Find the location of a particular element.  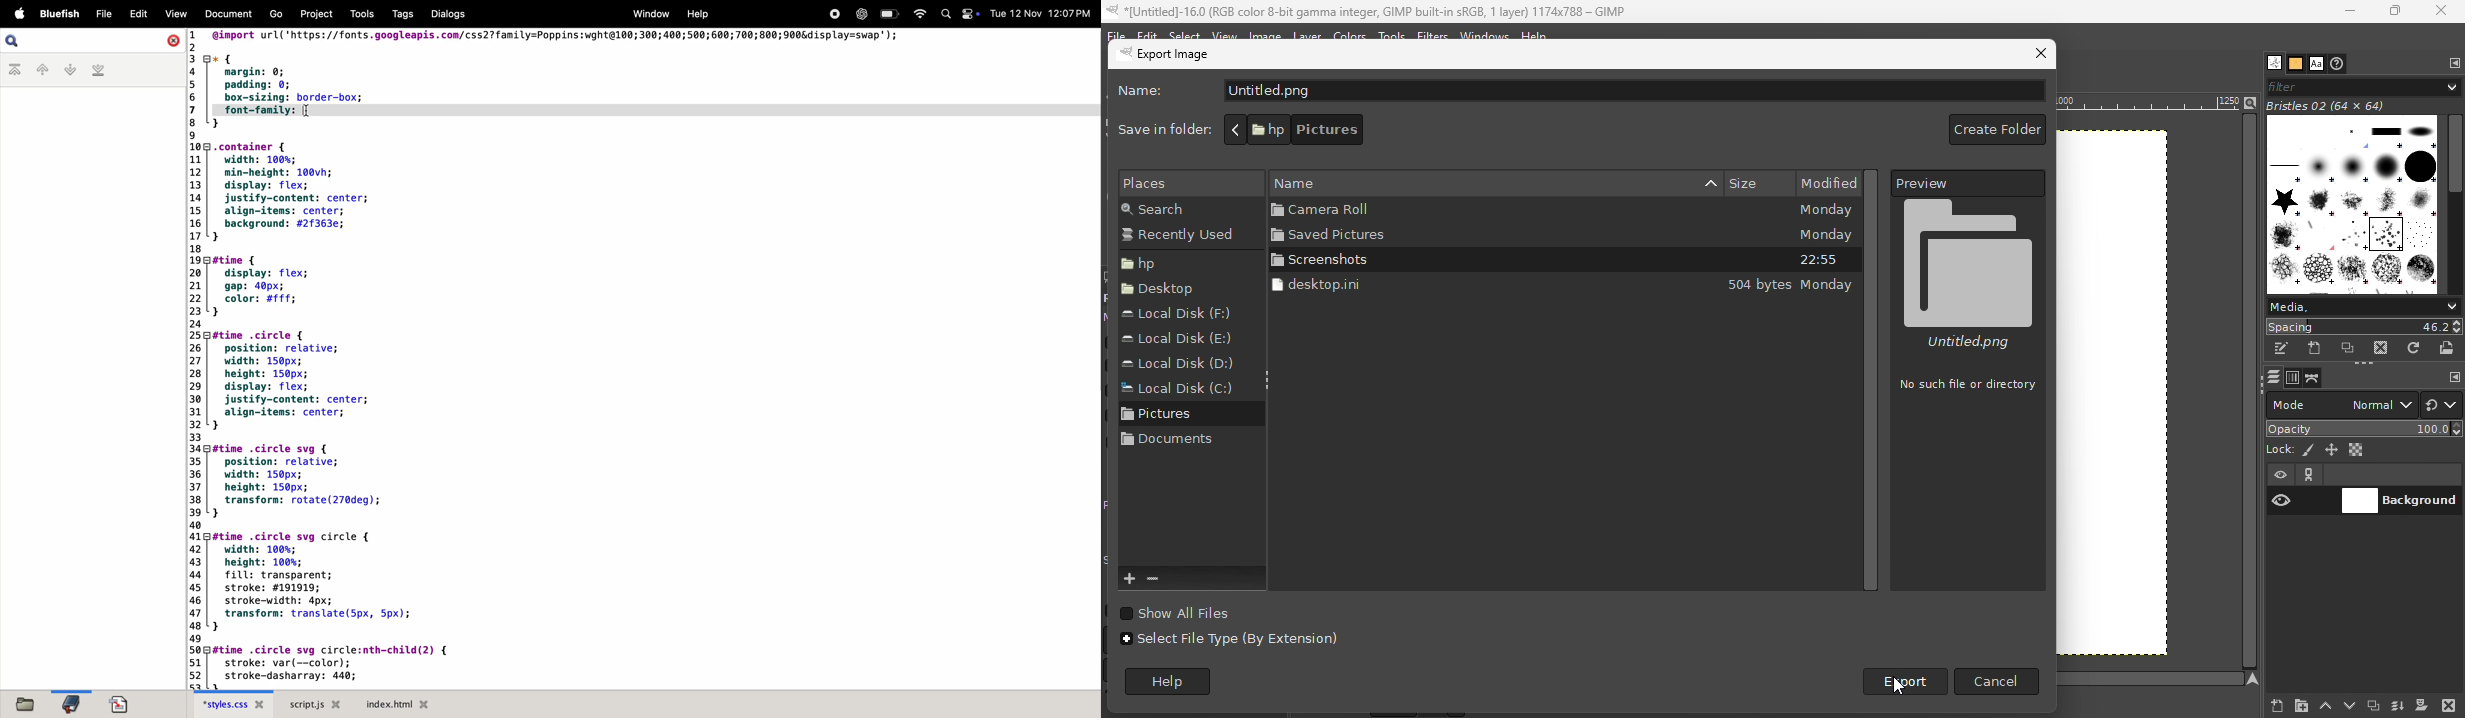

No such file or directory is located at coordinates (1968, 385).